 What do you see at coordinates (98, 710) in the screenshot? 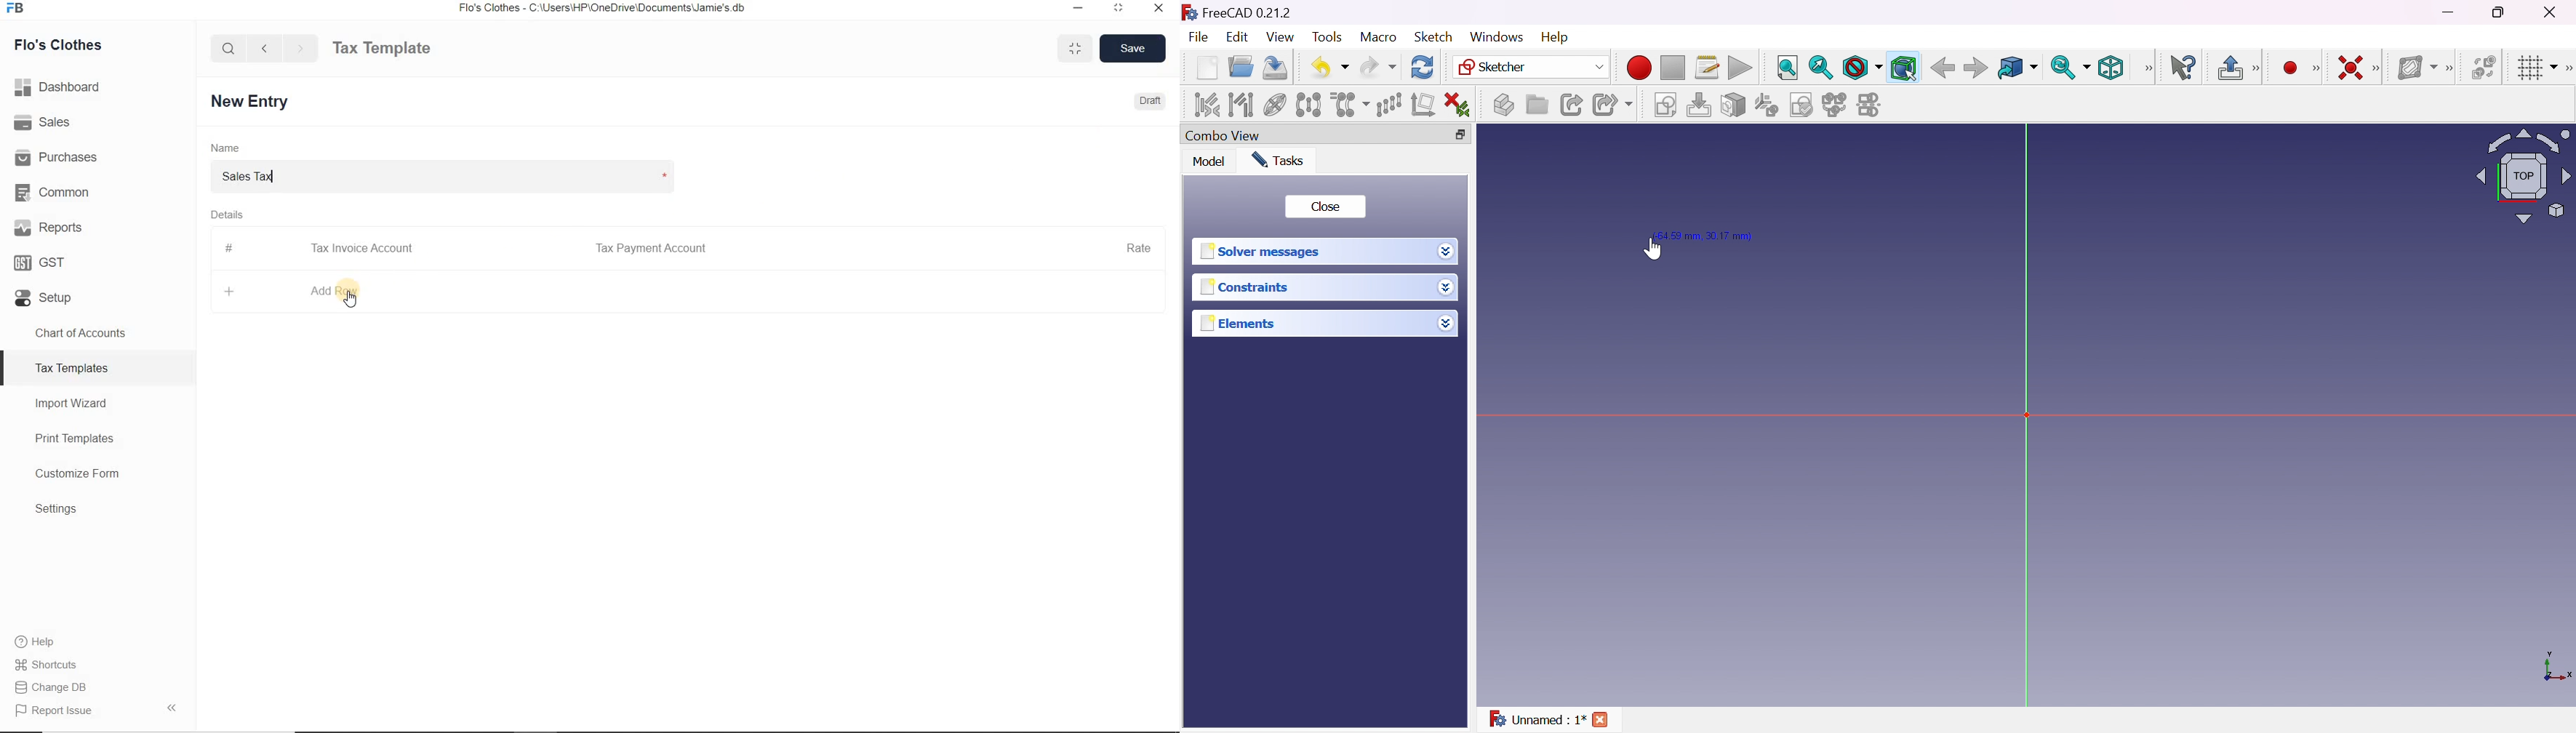
I see `Report Issue` at bounding box center [98, 710].